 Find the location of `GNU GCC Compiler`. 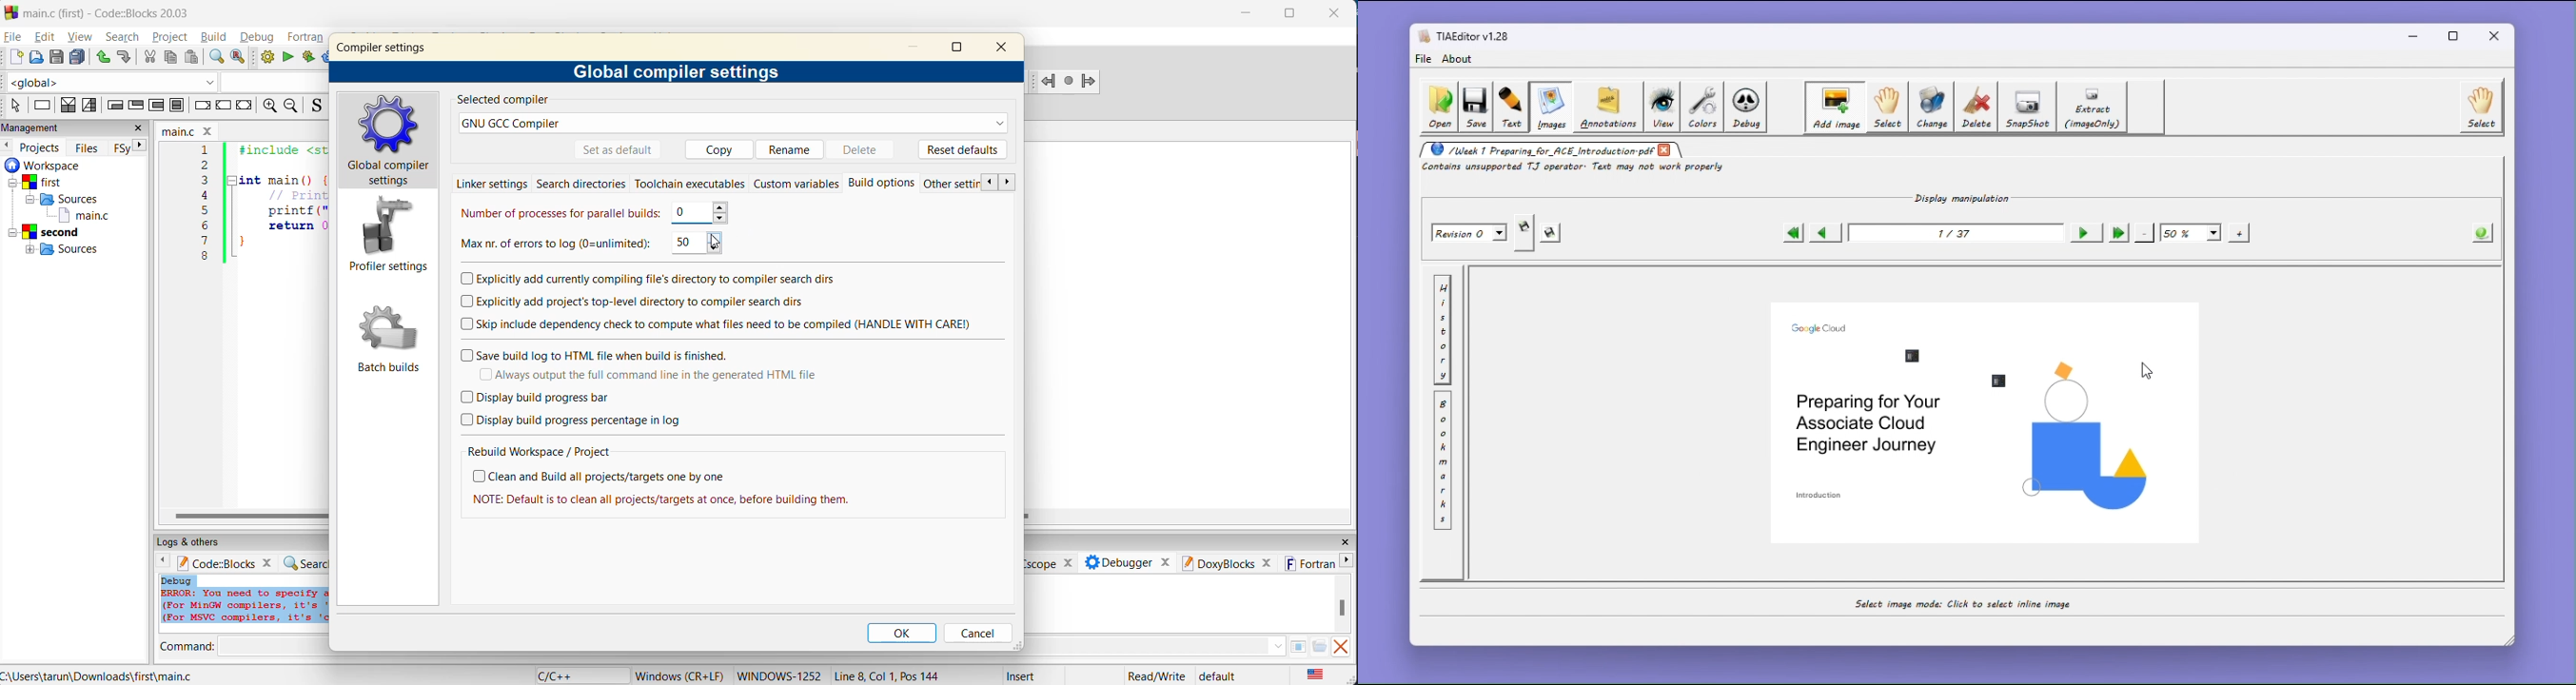

GNU GCC Compiler is located at coordinates (733, 123).